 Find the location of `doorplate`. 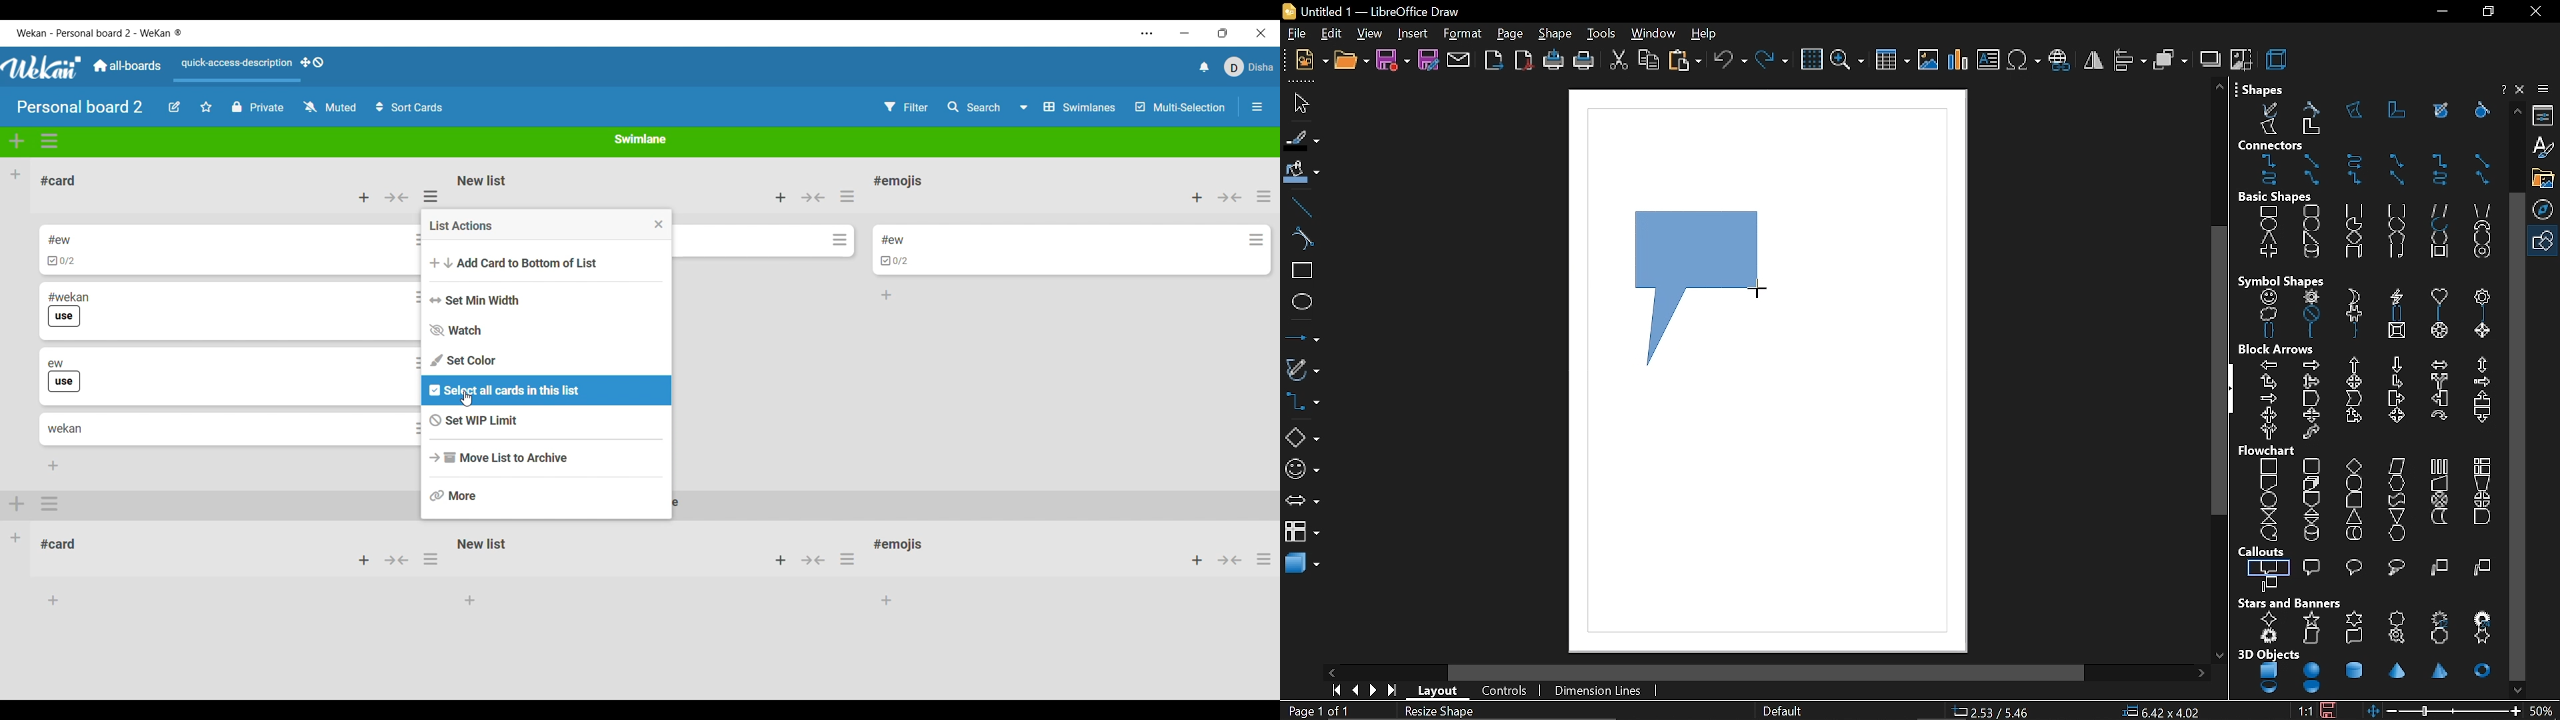

doorplate is located at coordinates (2442, 637).